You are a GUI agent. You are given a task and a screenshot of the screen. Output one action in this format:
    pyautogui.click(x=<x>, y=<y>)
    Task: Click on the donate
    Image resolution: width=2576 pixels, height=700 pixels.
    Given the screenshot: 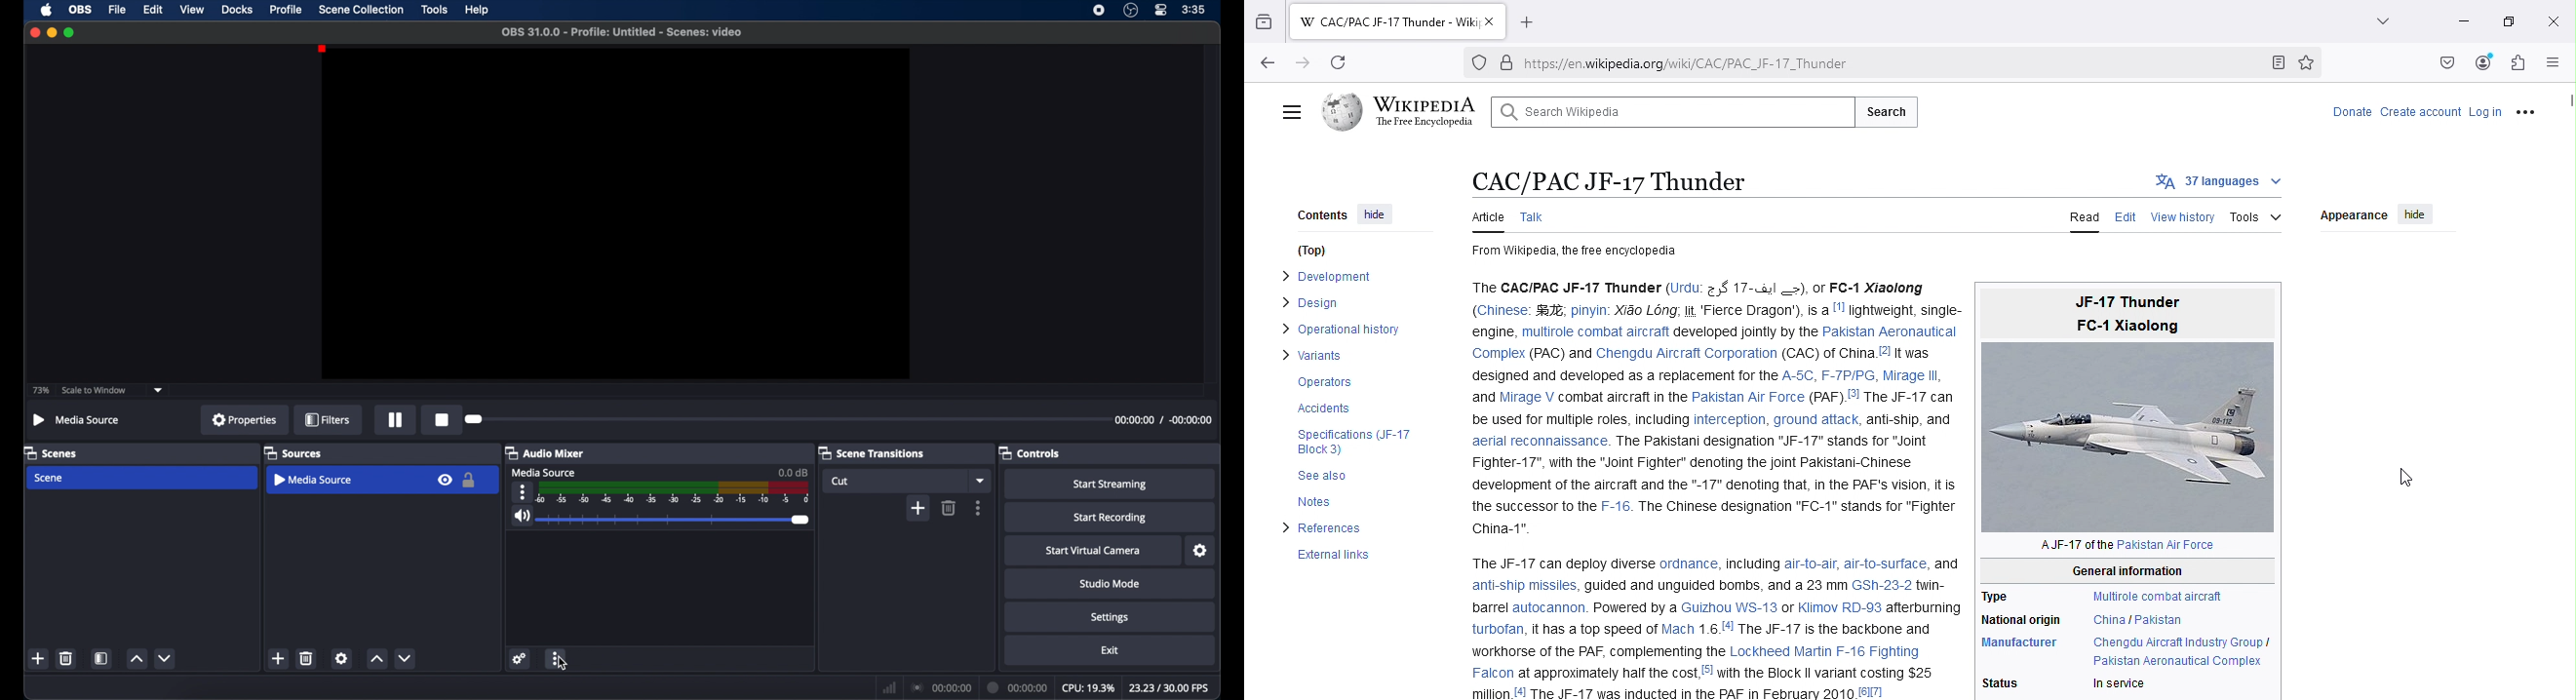 What is the action you would take?
    pyautogui.click(x=2349, y=112)
    